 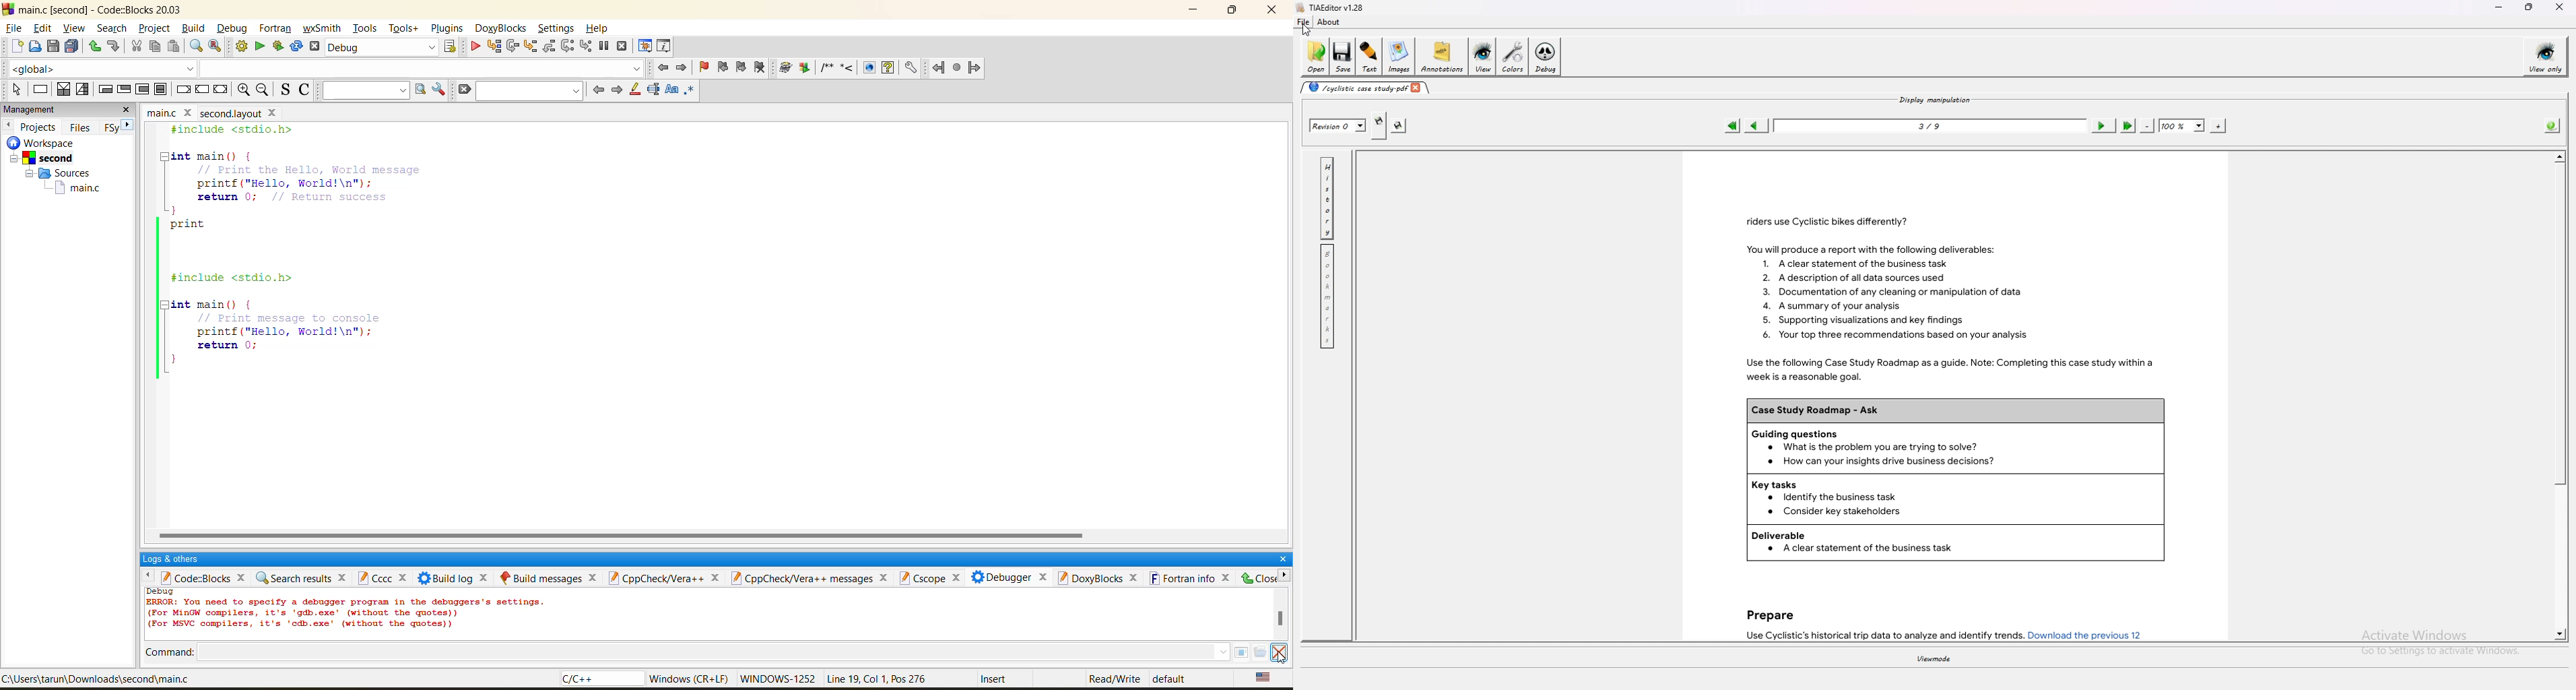 I want to click on text to search, so click(x=364, y=90).